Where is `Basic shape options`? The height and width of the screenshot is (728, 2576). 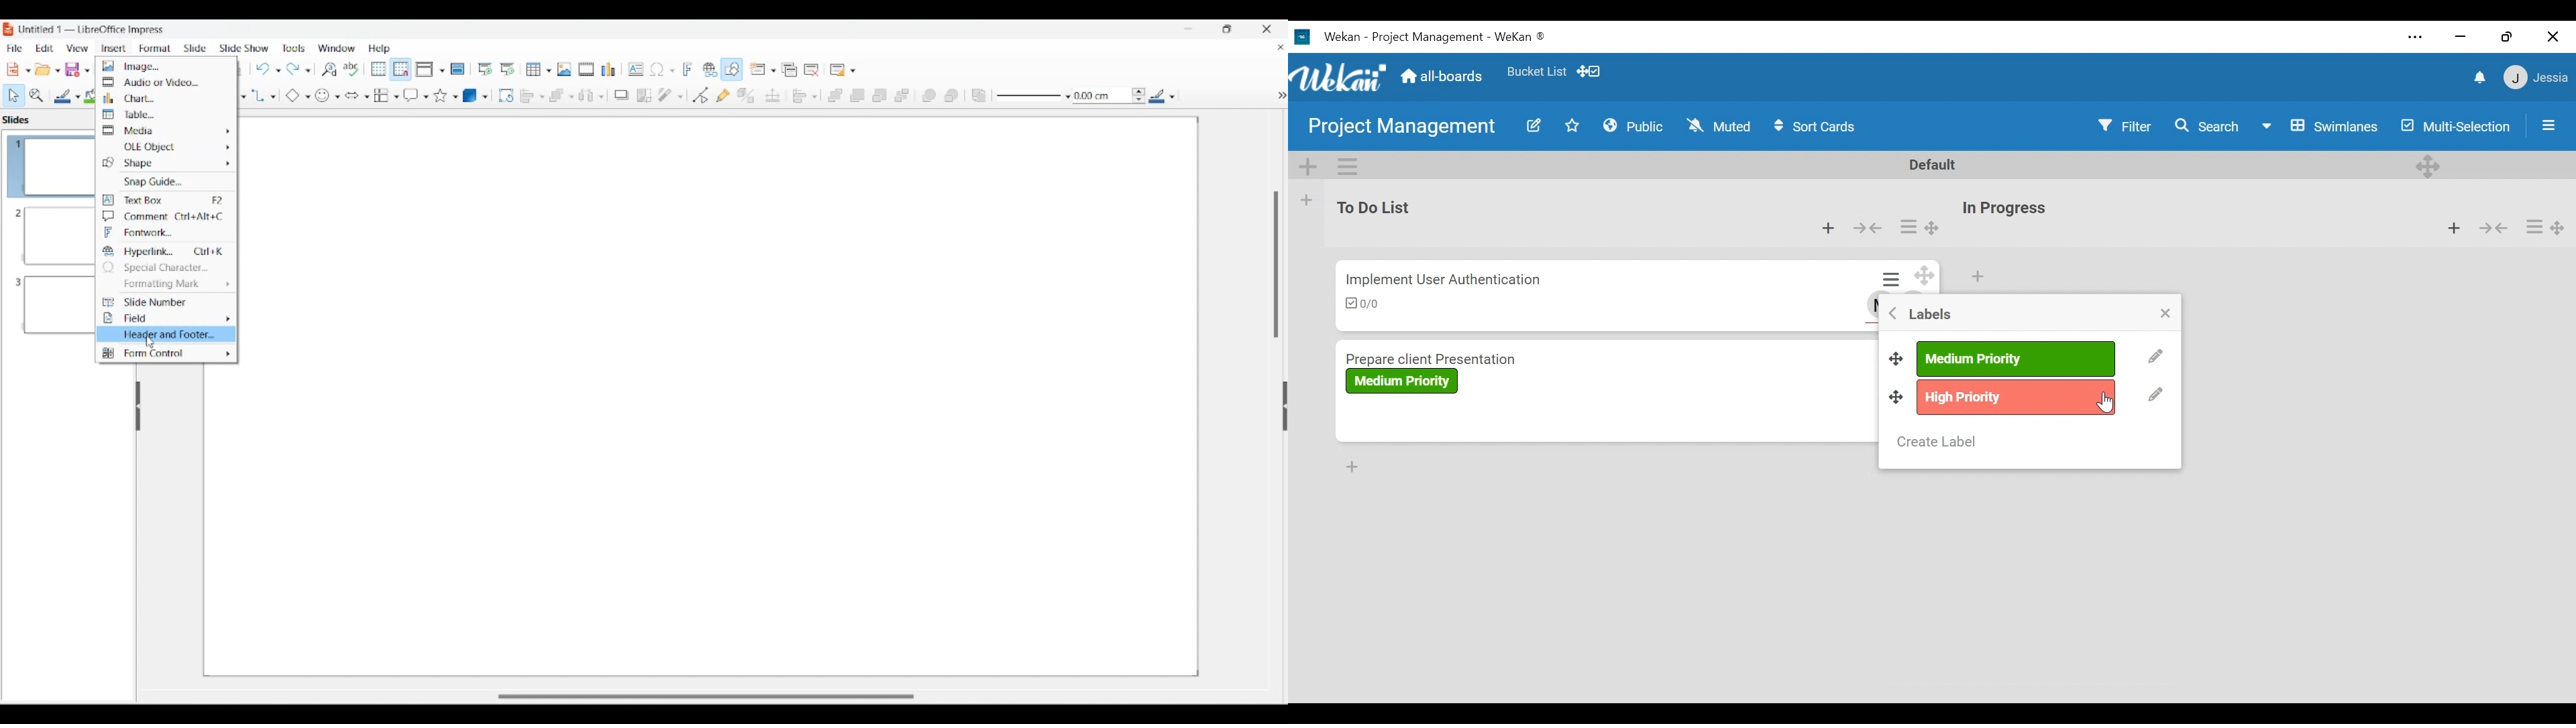
Basic shape options is located at coordinates (298, 96).